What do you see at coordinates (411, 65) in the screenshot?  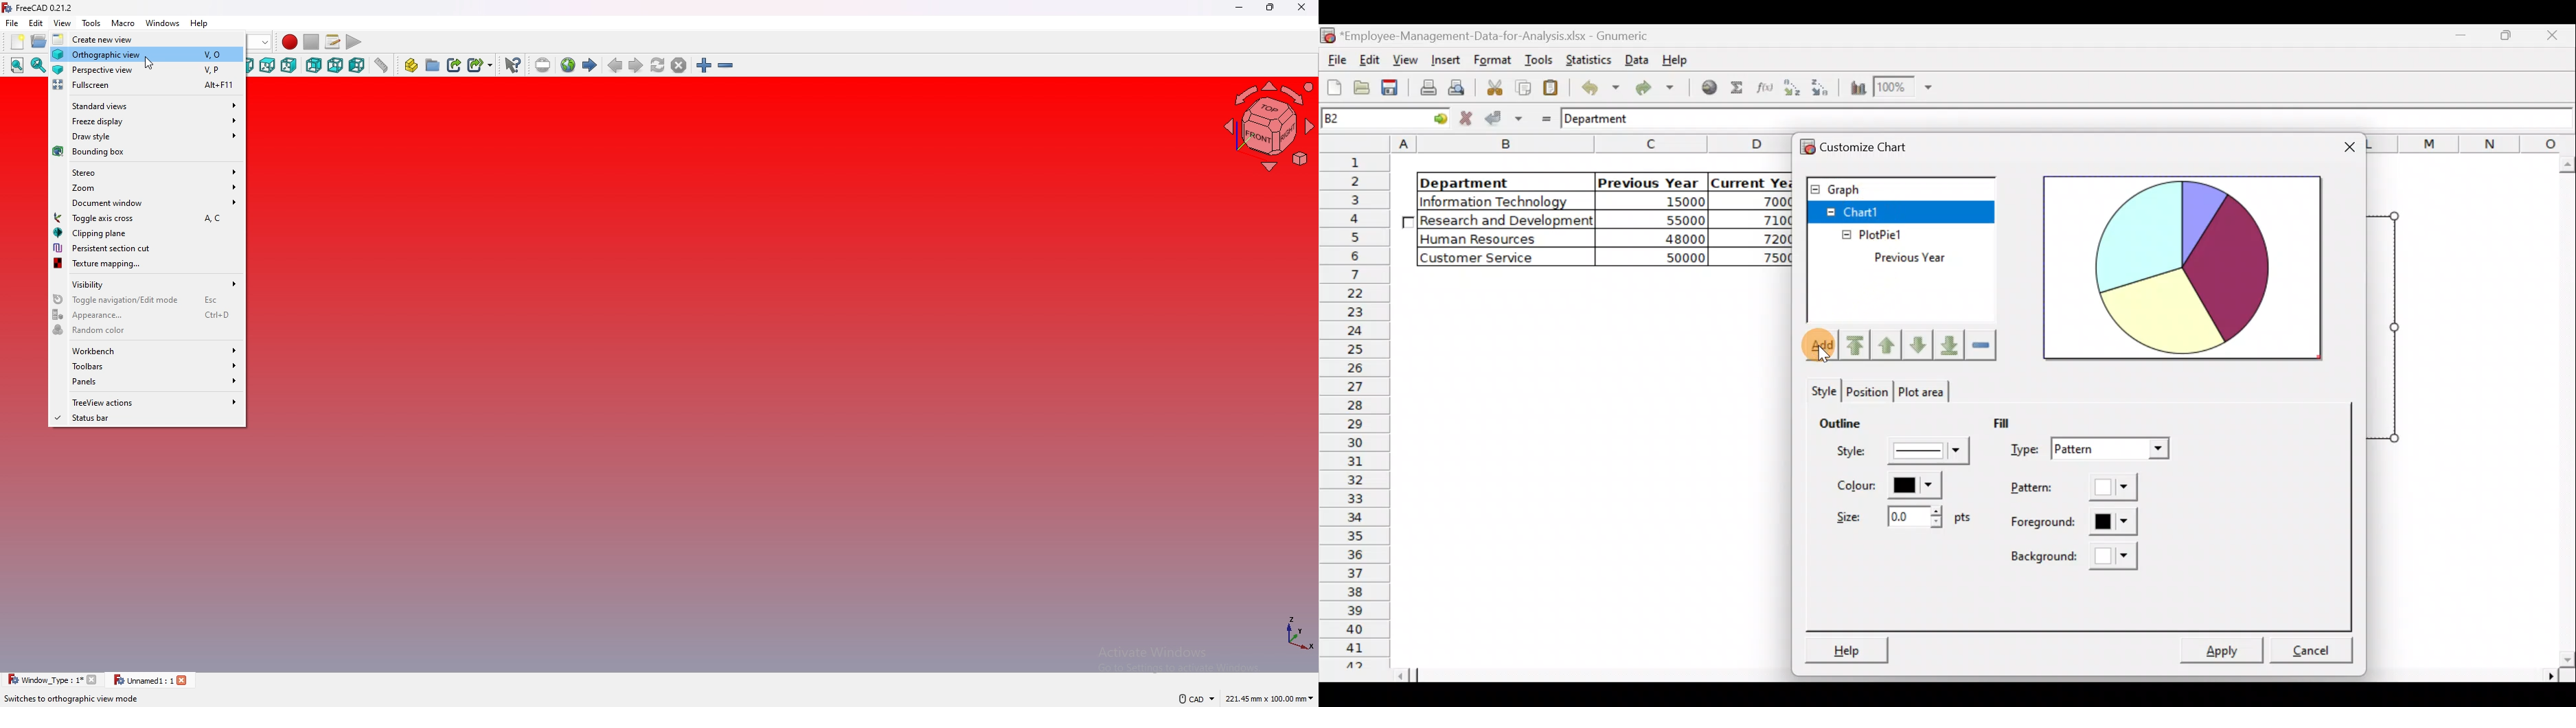 I see `create part` at bounding box center [411, 65].